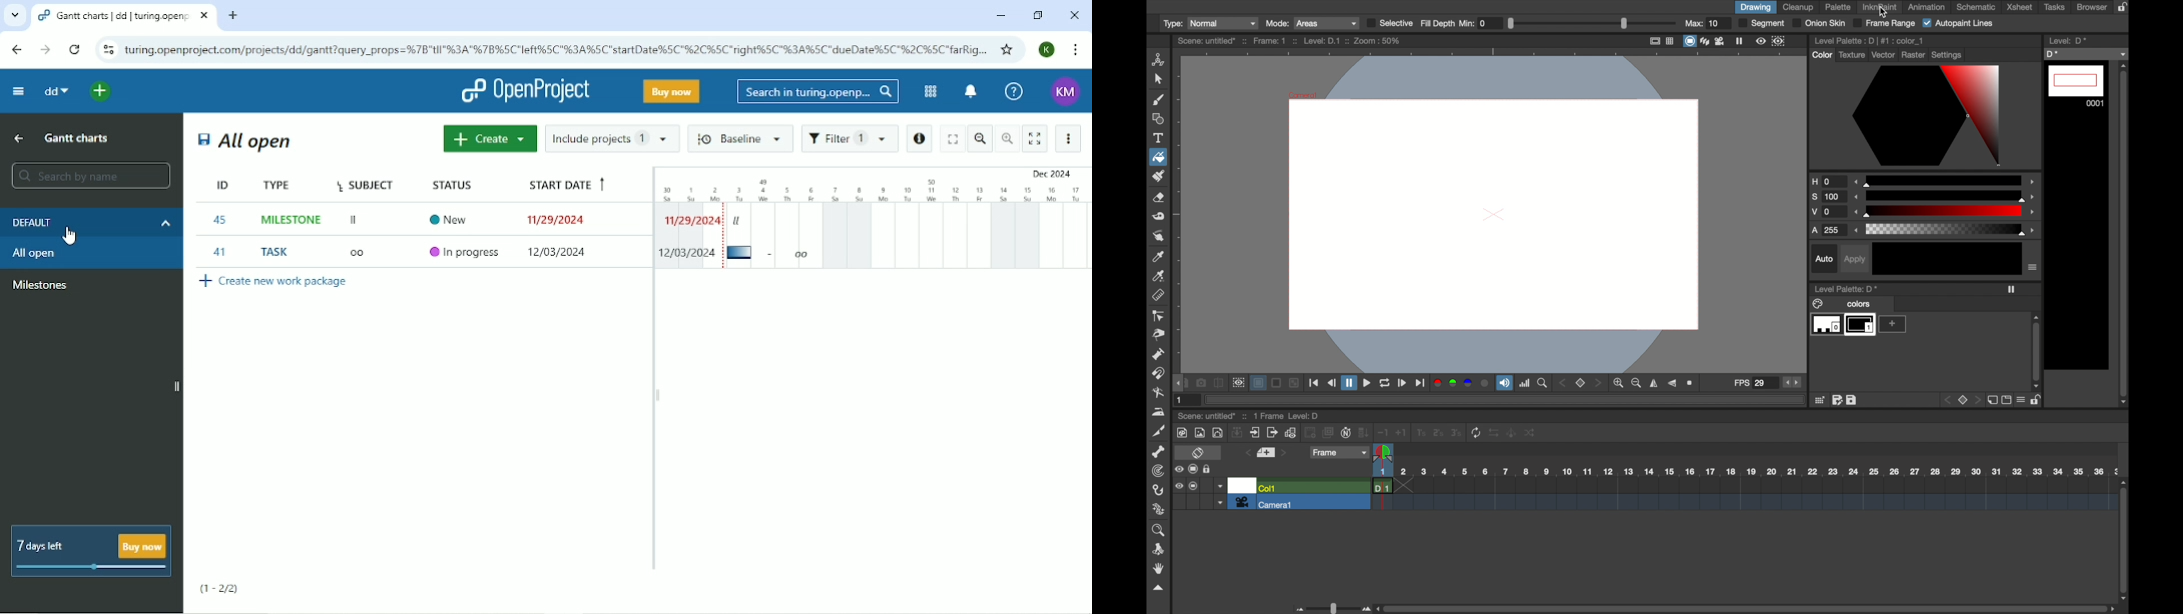 The width and height of the screenshot is (2184, 616). Describe the element at coordinates (1490, 212) in the screenshot. I see `canvas` at that location.